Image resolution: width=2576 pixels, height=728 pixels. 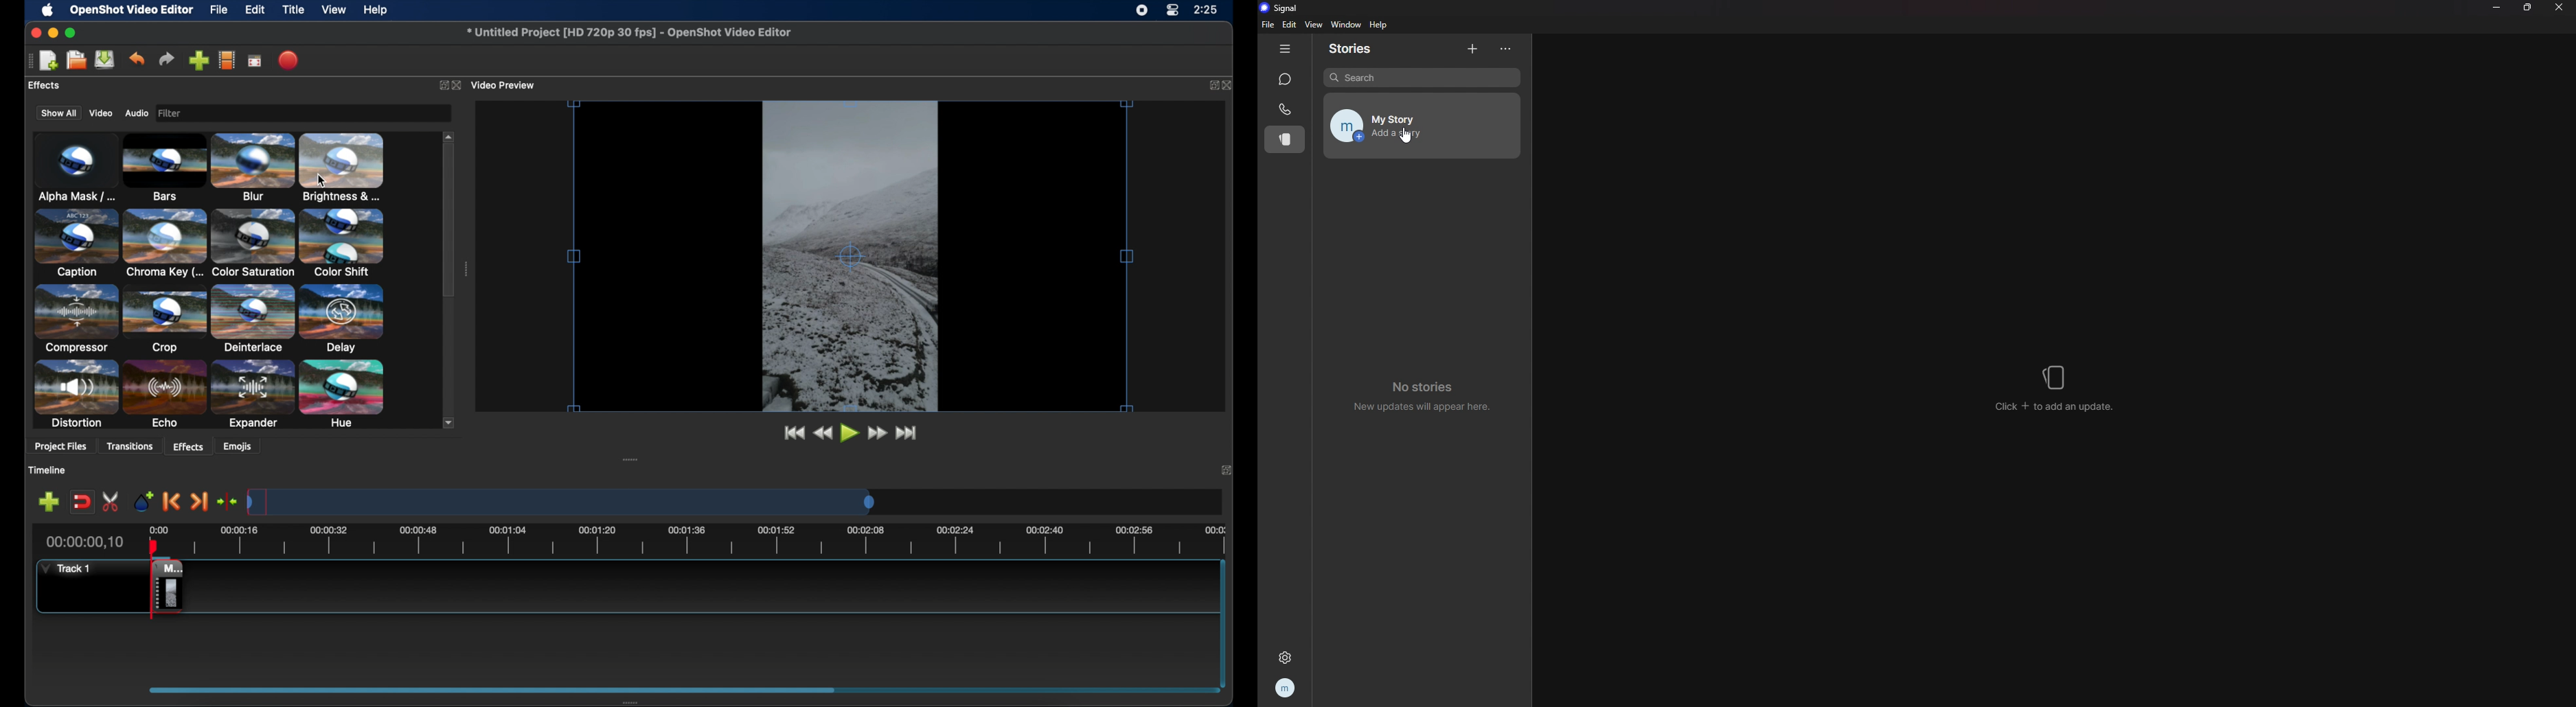 What do you see at coordinates (631, 700) in the screenshot?
I see `drag handle` at bounding box center [631, 700].